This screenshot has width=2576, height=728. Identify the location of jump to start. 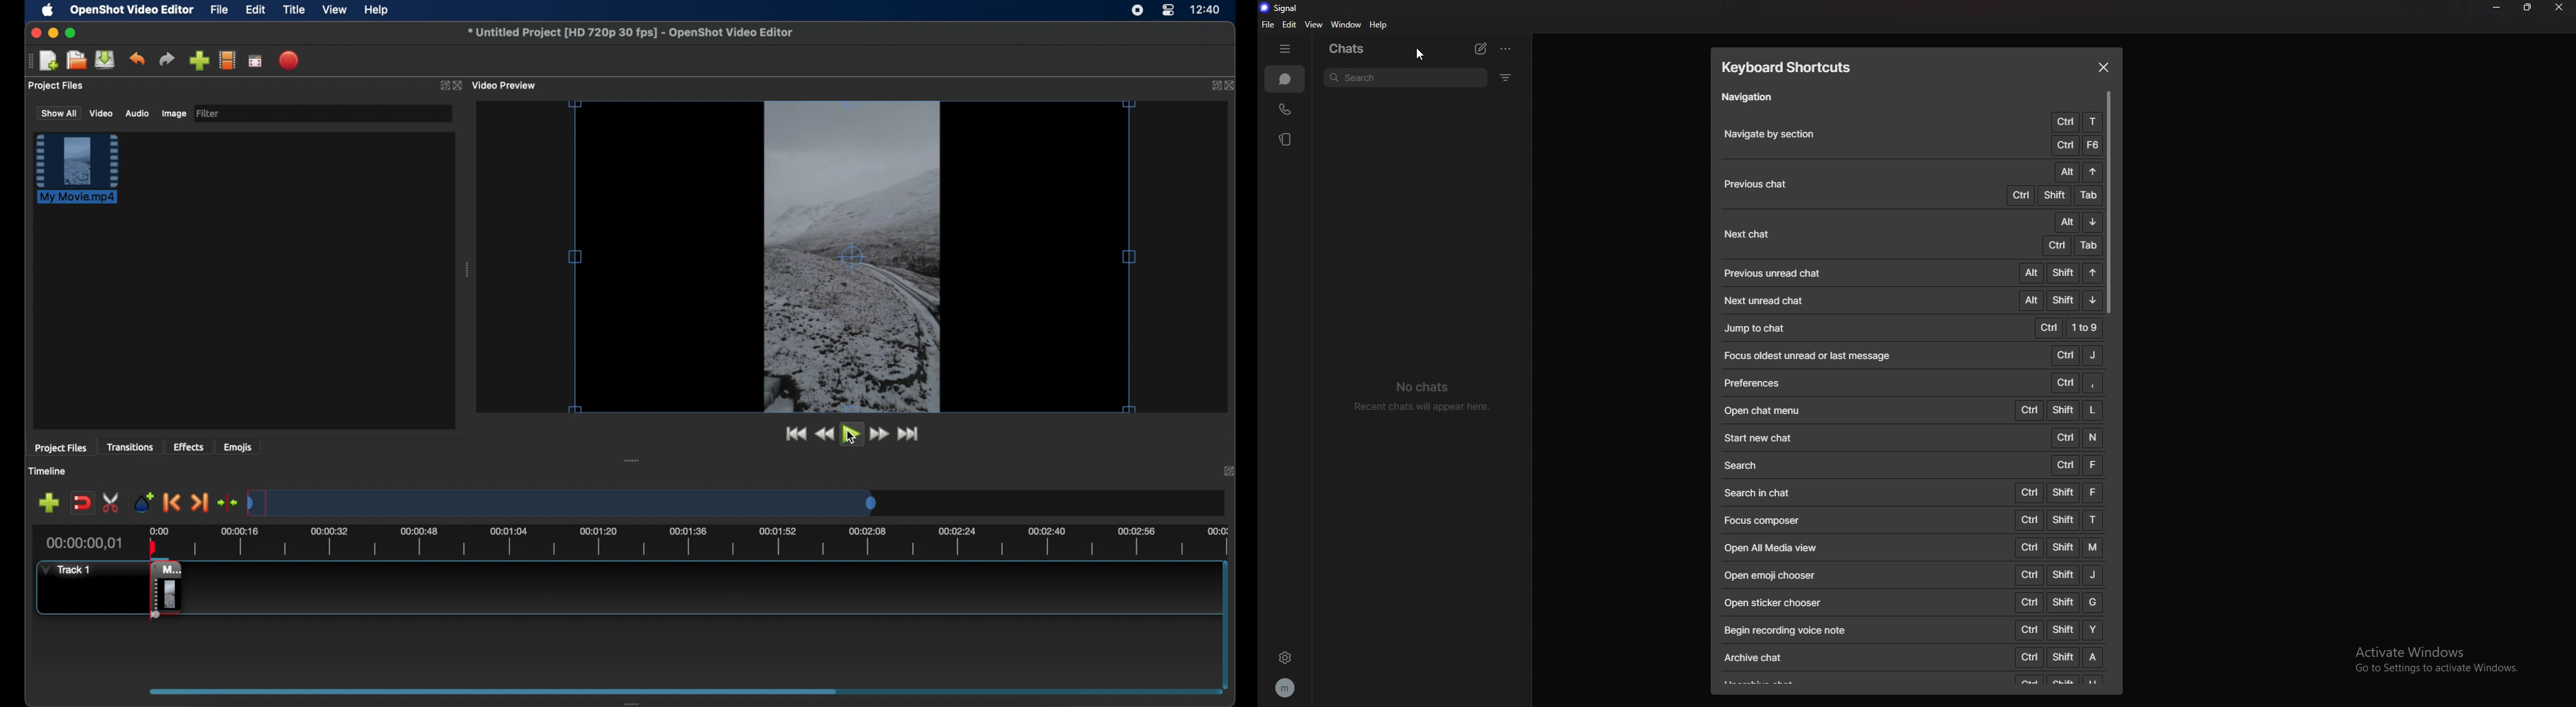
(793, 433).